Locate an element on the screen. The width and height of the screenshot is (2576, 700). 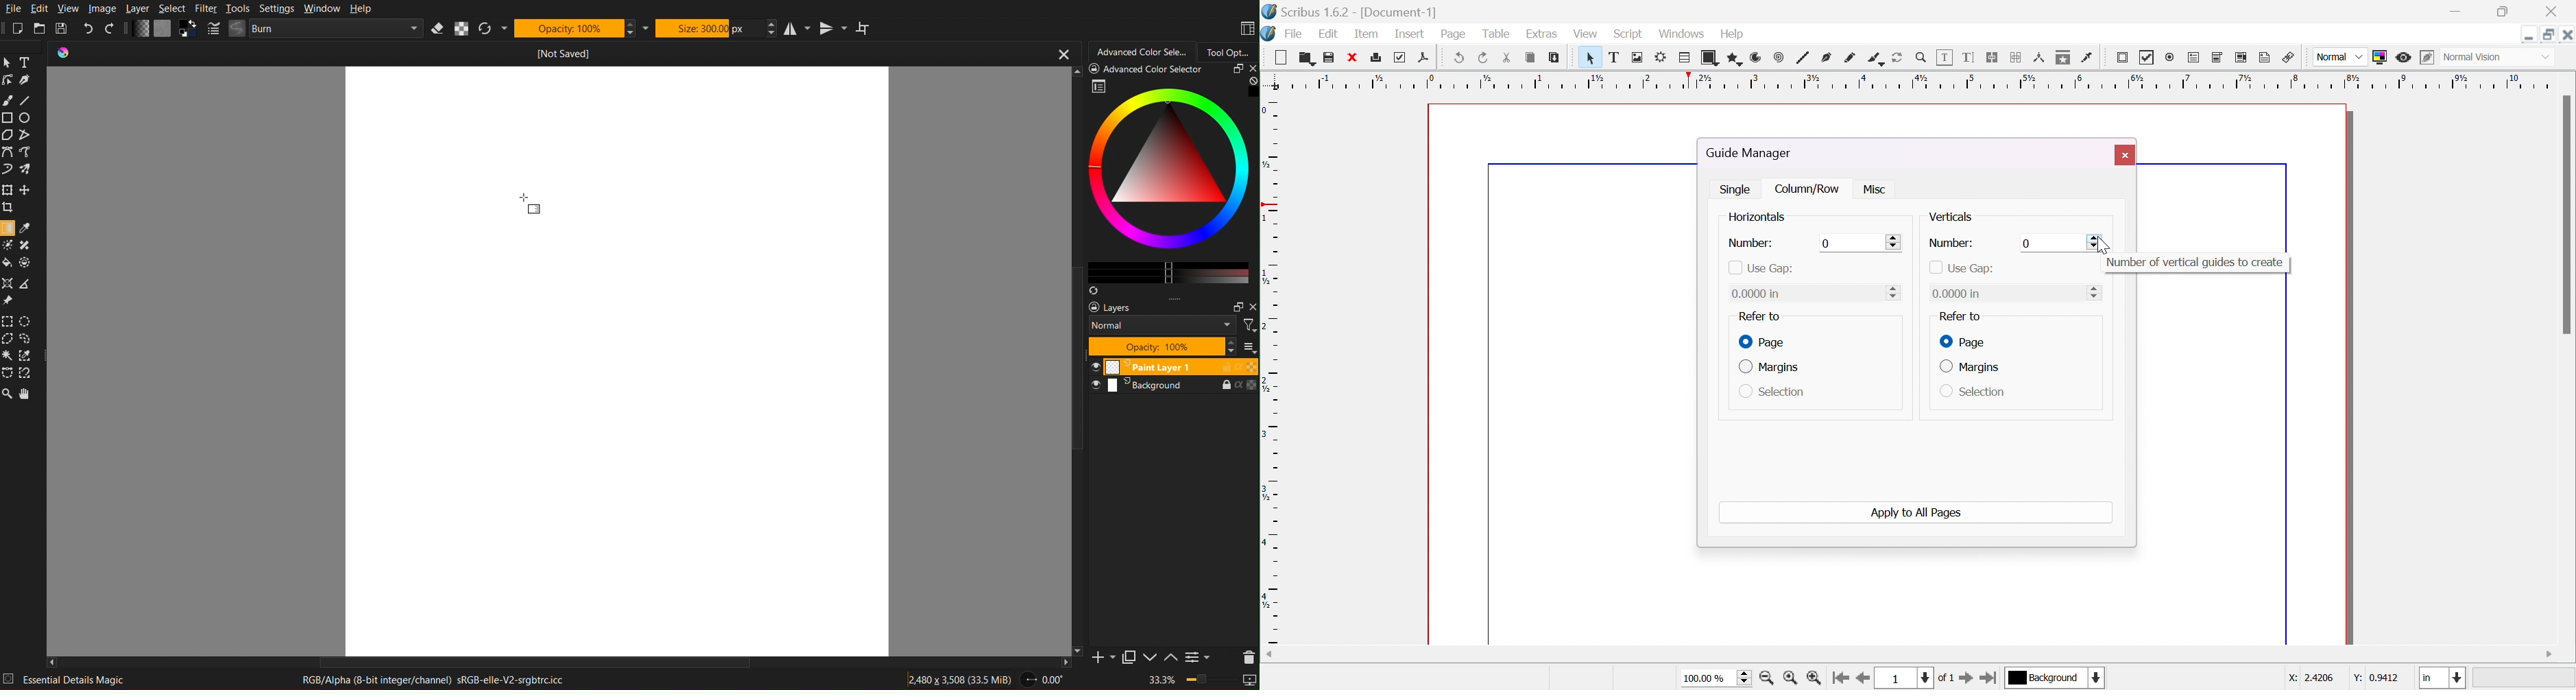
close is located at coordinates (2555, 10).